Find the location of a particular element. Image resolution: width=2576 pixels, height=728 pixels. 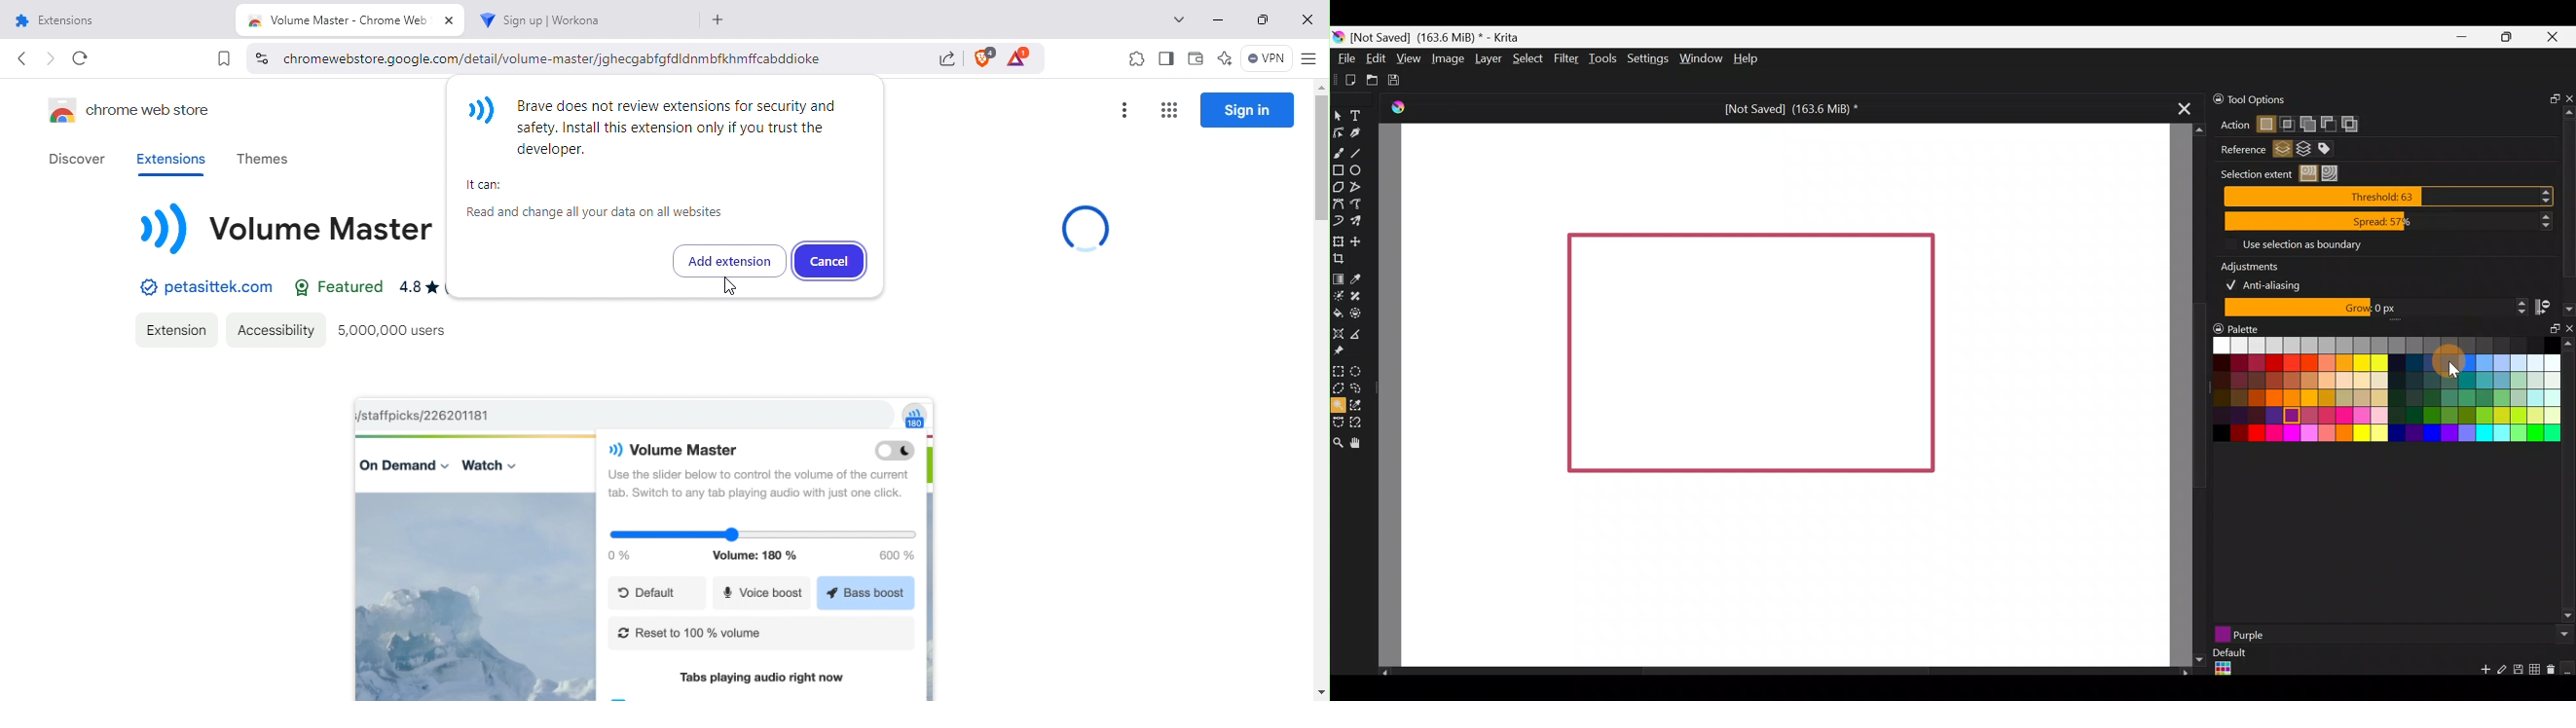

Float docker is located at coordinates (2549, 97).